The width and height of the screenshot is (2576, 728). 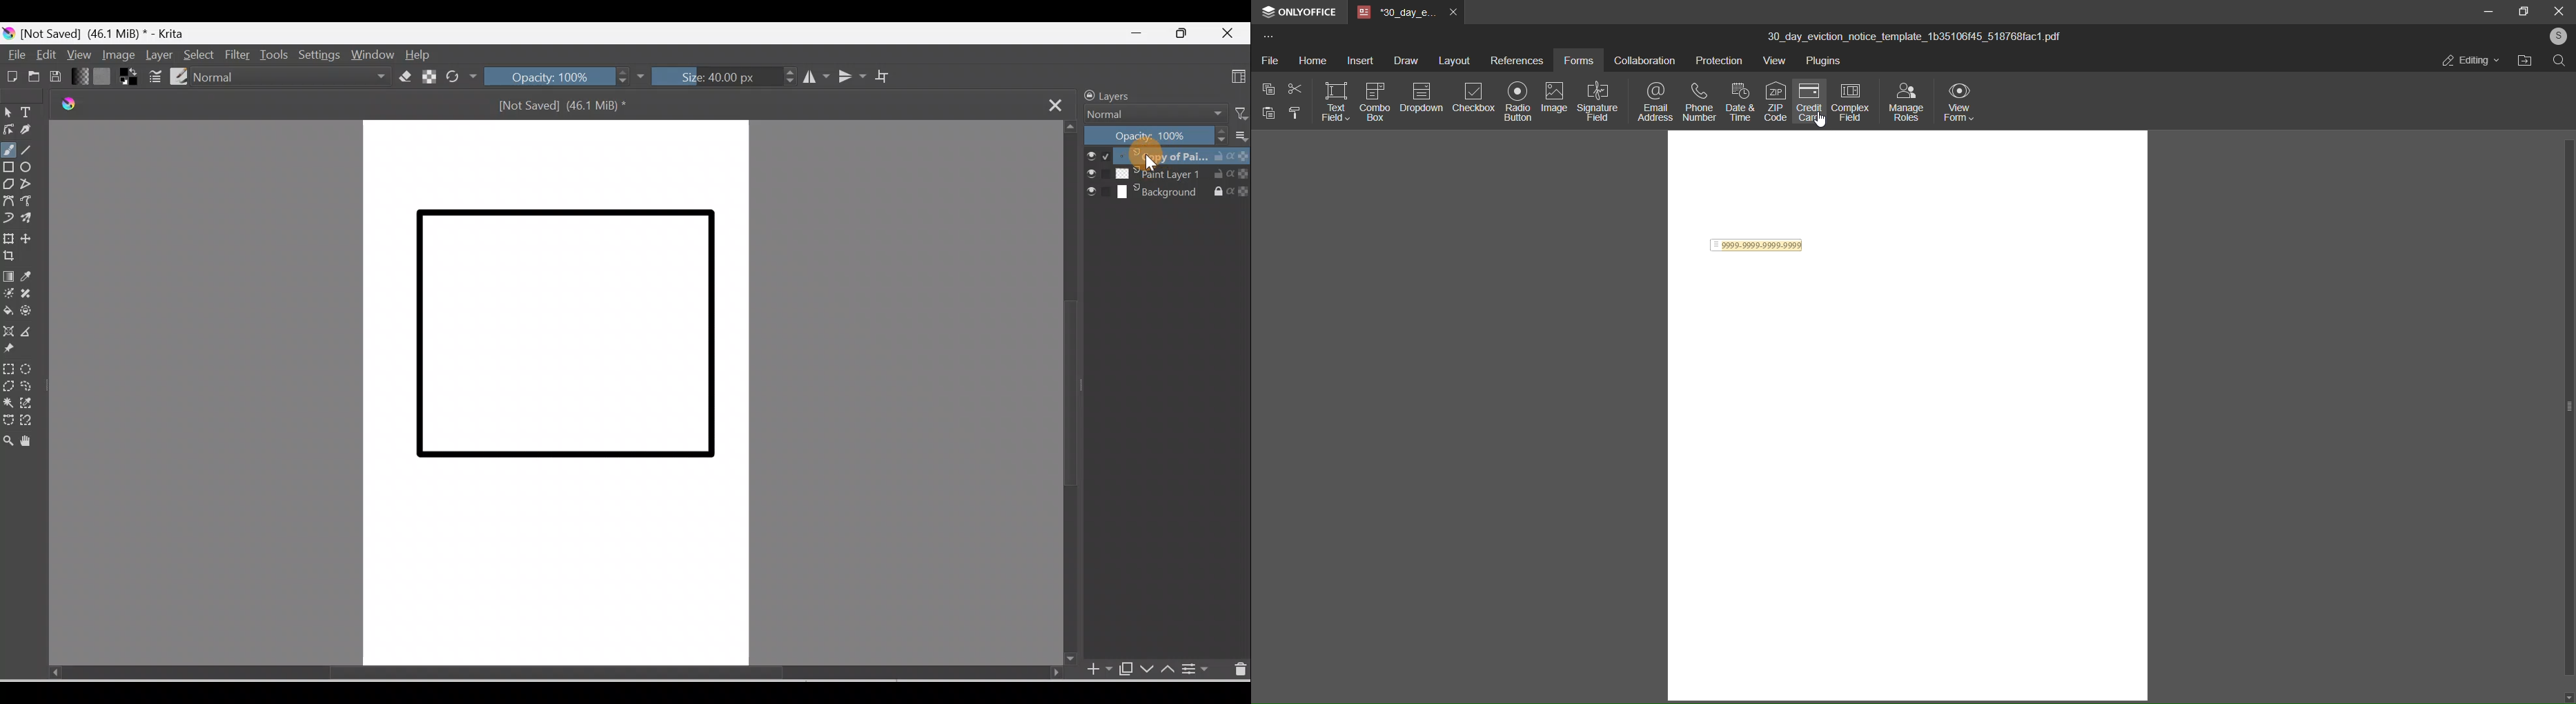 What do you see at coordinates (1133, 34) in the screenshot?
I see `Minimize` at bounding box center [1133, 34].